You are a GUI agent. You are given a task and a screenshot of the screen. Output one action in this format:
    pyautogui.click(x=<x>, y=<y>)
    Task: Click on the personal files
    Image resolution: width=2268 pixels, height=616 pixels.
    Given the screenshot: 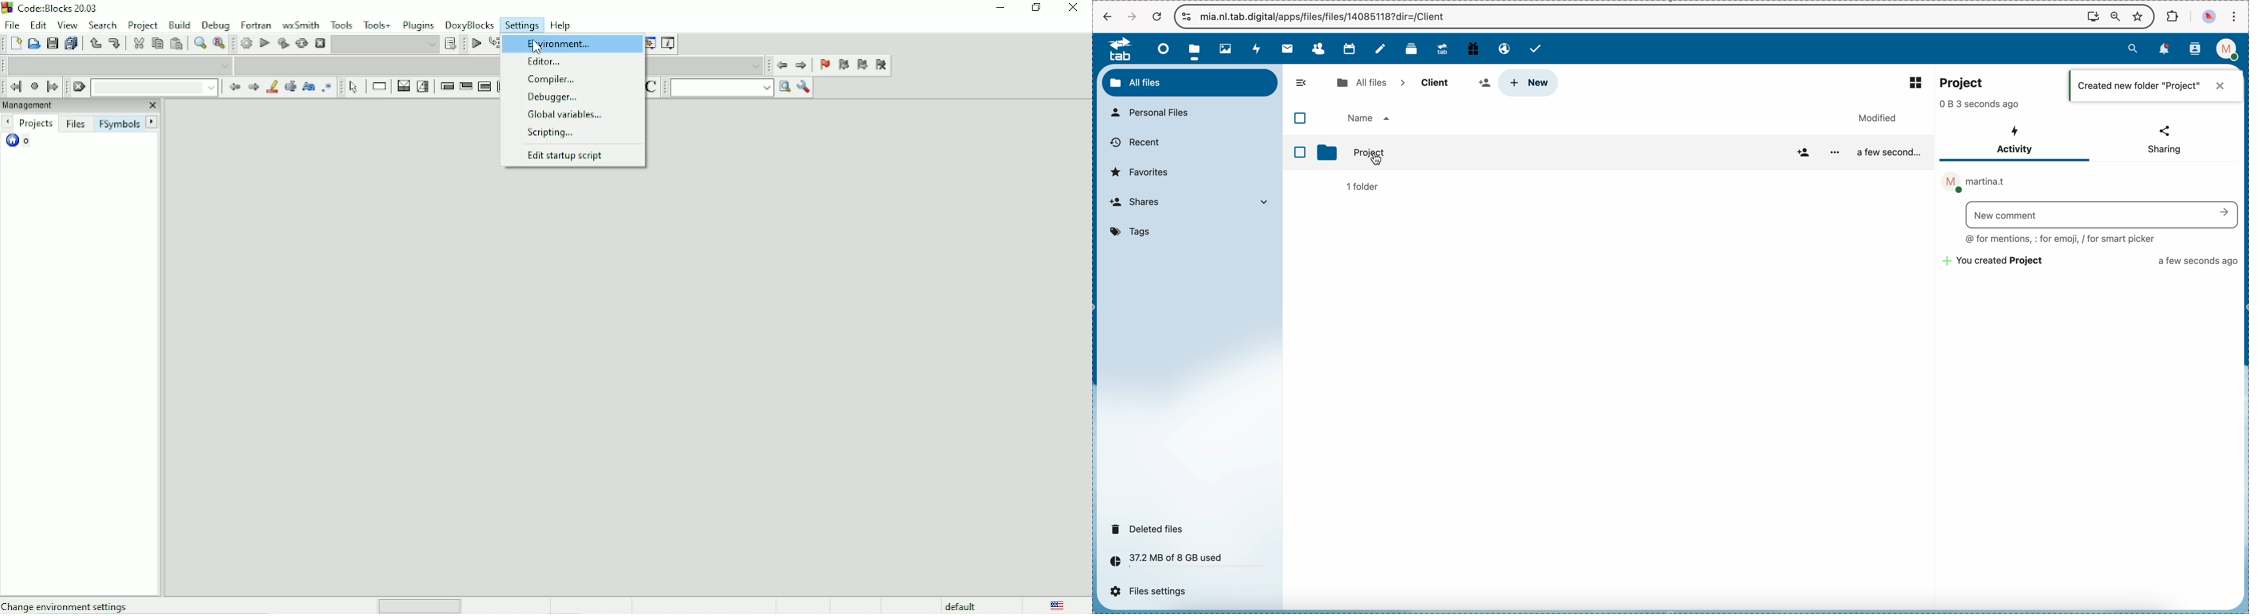 What is the action you would take?
    pyautogui.click(x=1154, y=113)
    